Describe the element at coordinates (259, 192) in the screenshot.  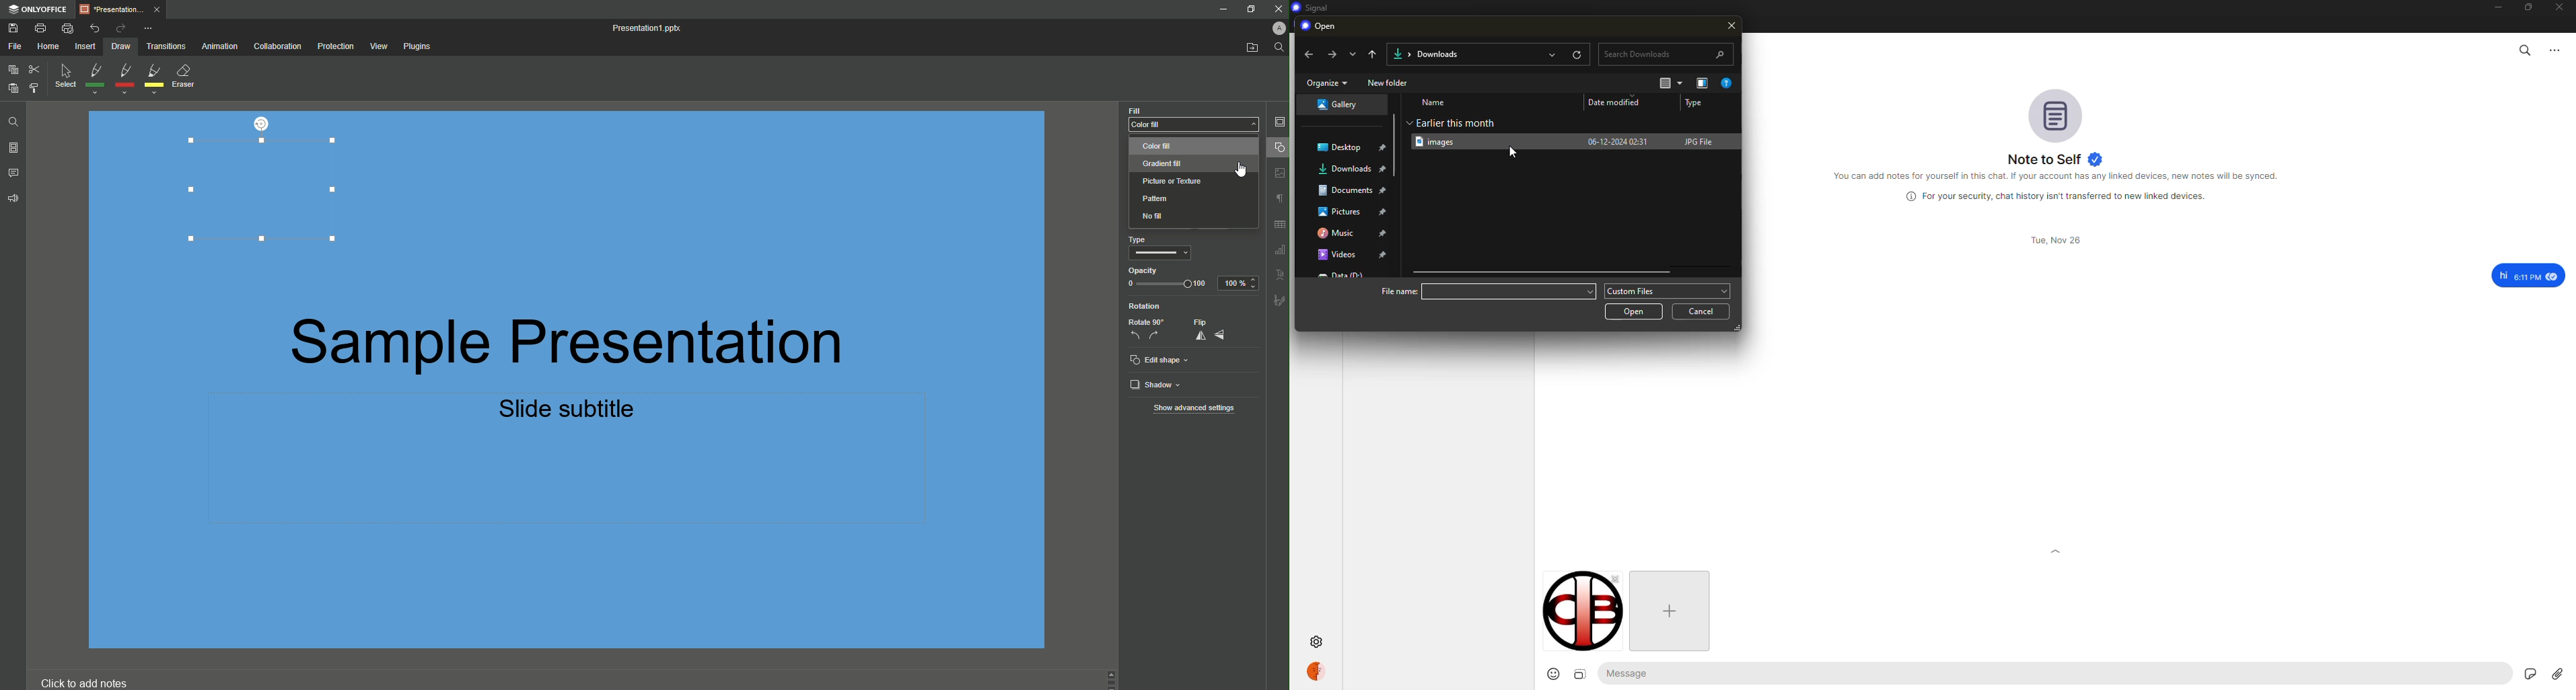
I see `Rectangle` at that location.